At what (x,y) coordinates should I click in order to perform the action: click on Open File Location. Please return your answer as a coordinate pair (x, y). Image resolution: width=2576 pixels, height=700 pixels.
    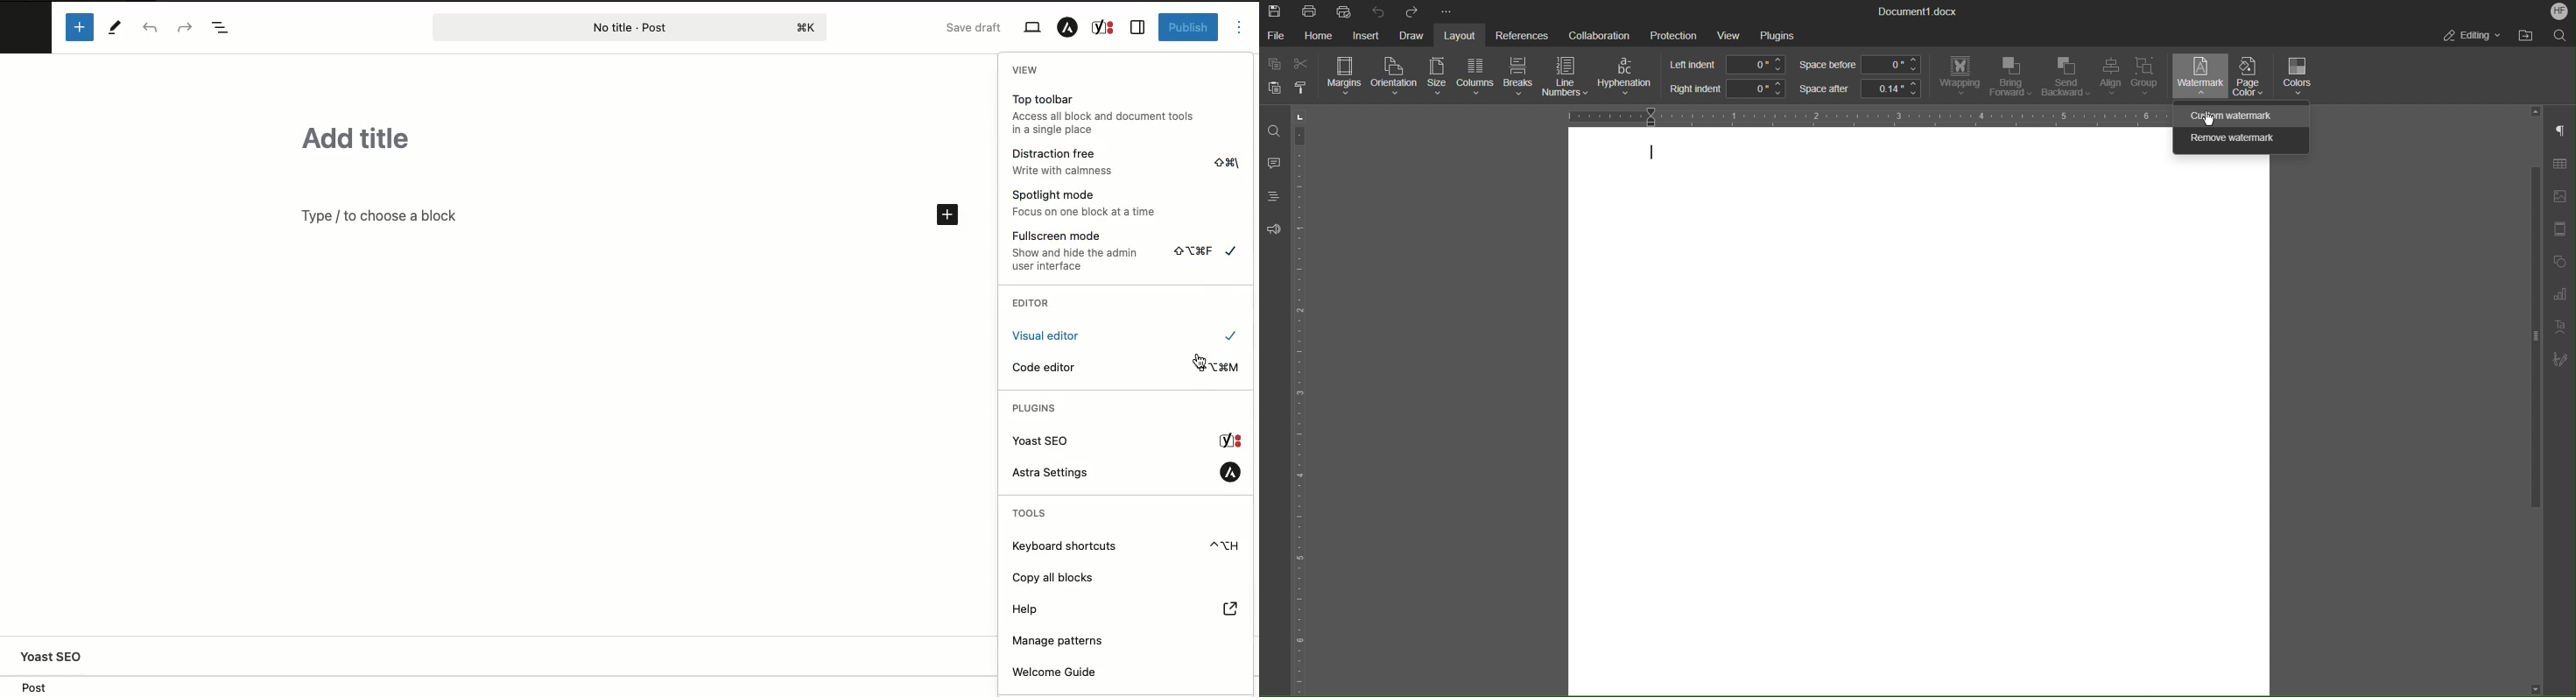
    Looking at the image, I should click on (2522, 36).